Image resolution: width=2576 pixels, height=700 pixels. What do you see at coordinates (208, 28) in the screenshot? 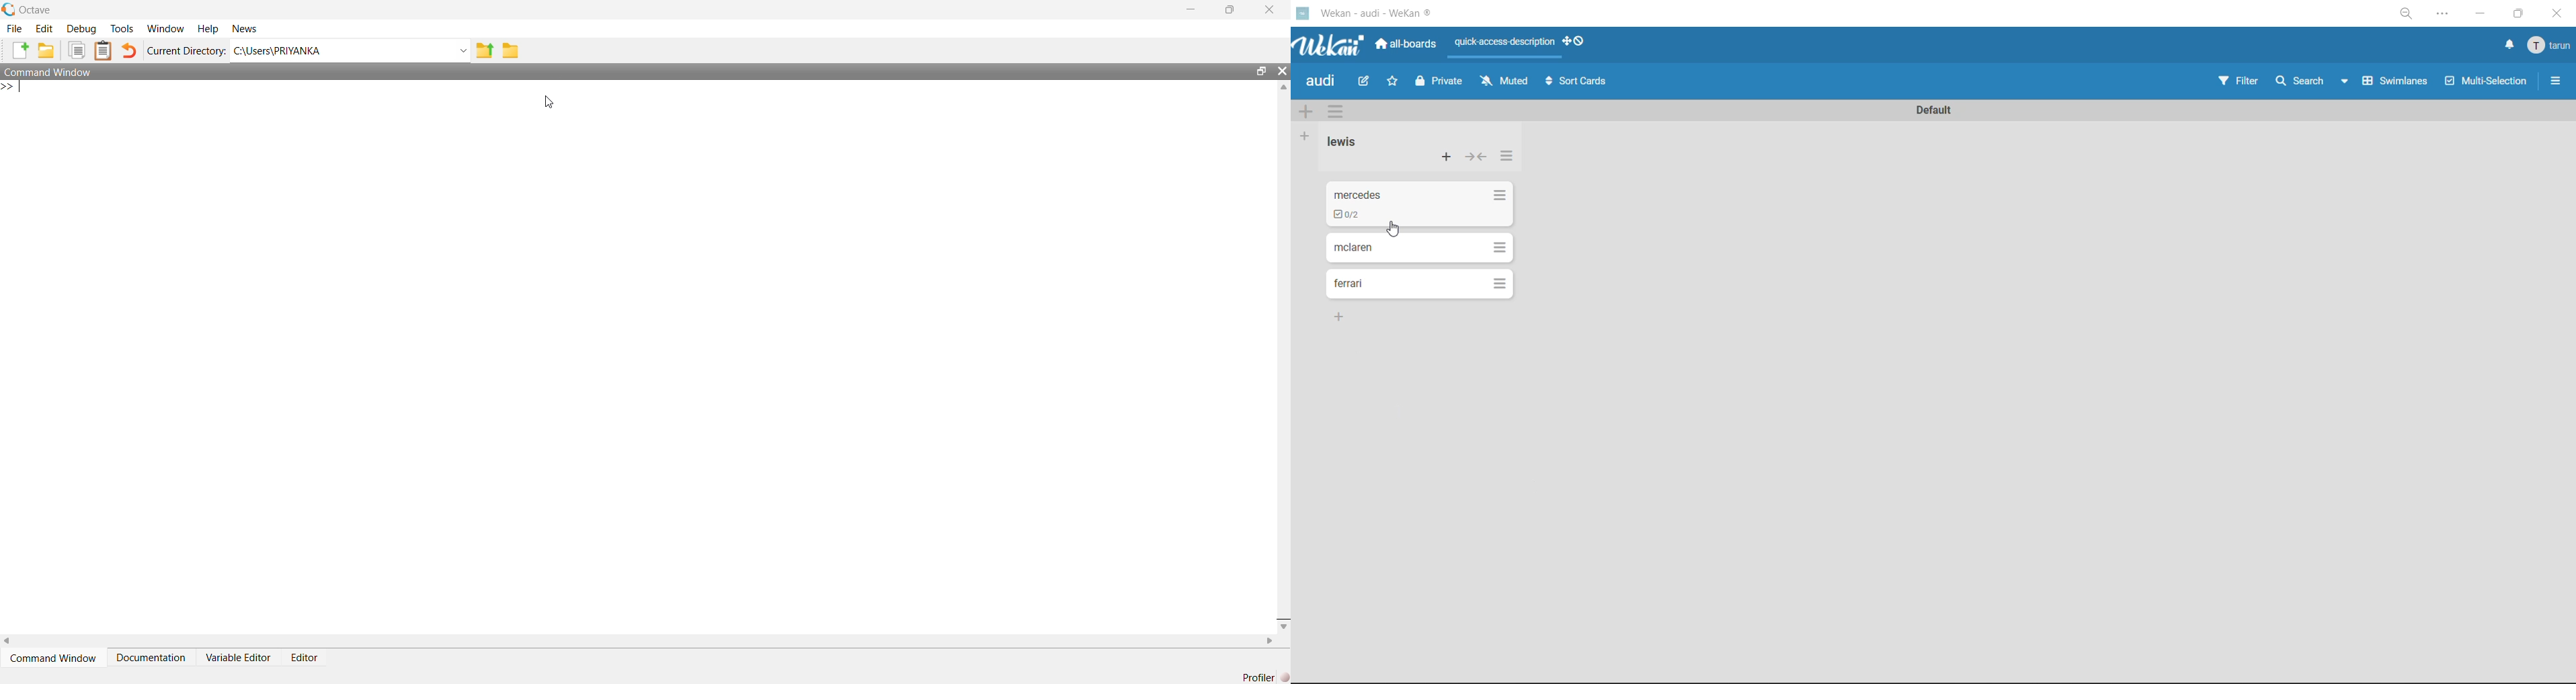
I see `Help` at bounding box center [208, 28].